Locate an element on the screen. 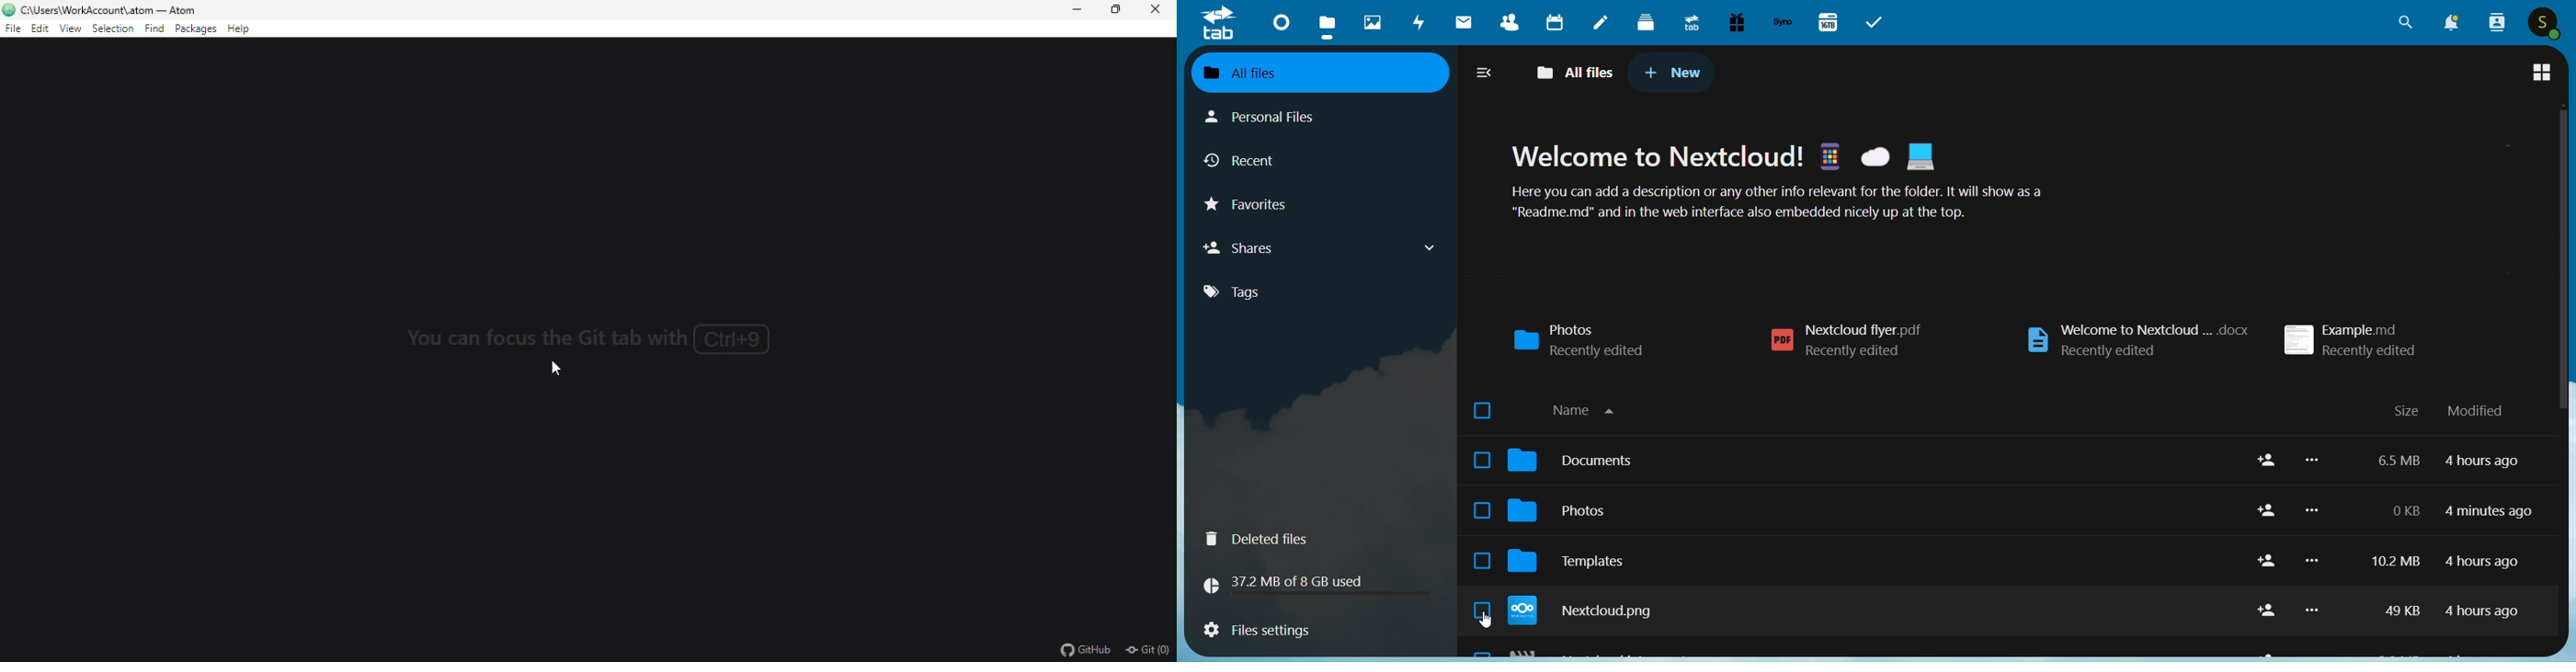 The height and width of the screenshot is (672, 2576). 49KB 4 hours ago is located at coordinates (2451, 611).